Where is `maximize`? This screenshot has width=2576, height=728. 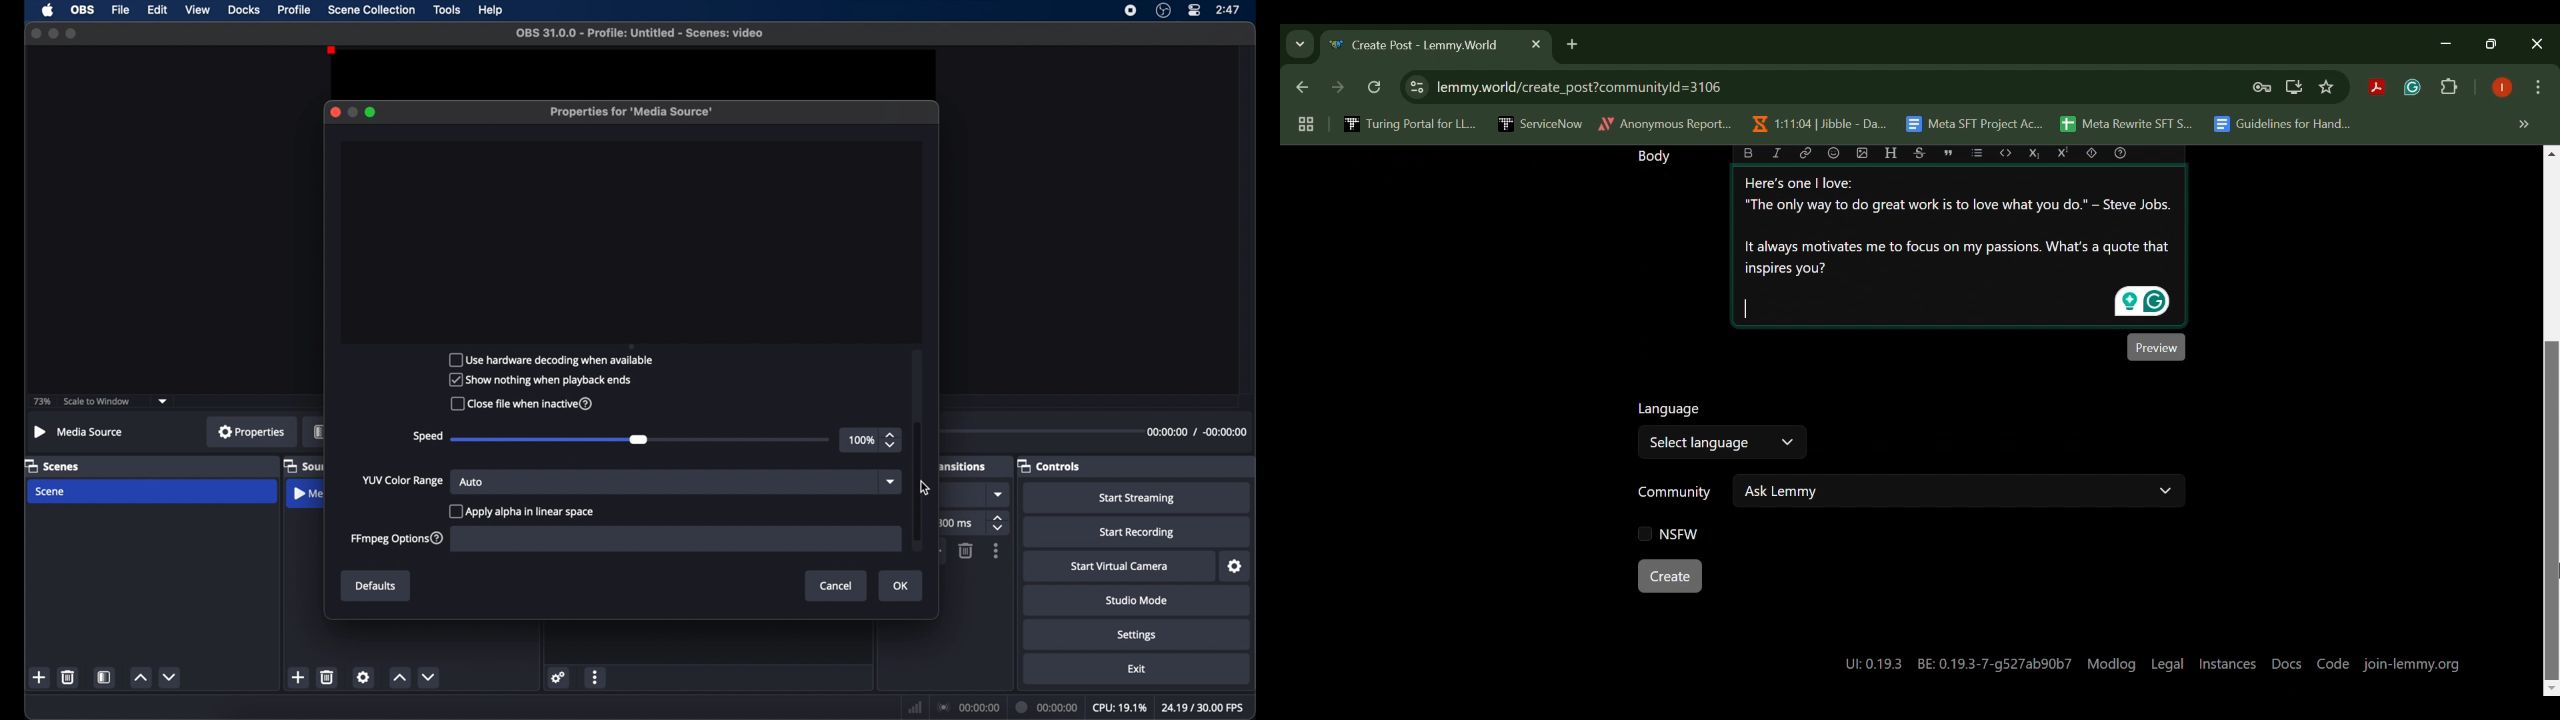 maximize is located at coordinates (372, 112).